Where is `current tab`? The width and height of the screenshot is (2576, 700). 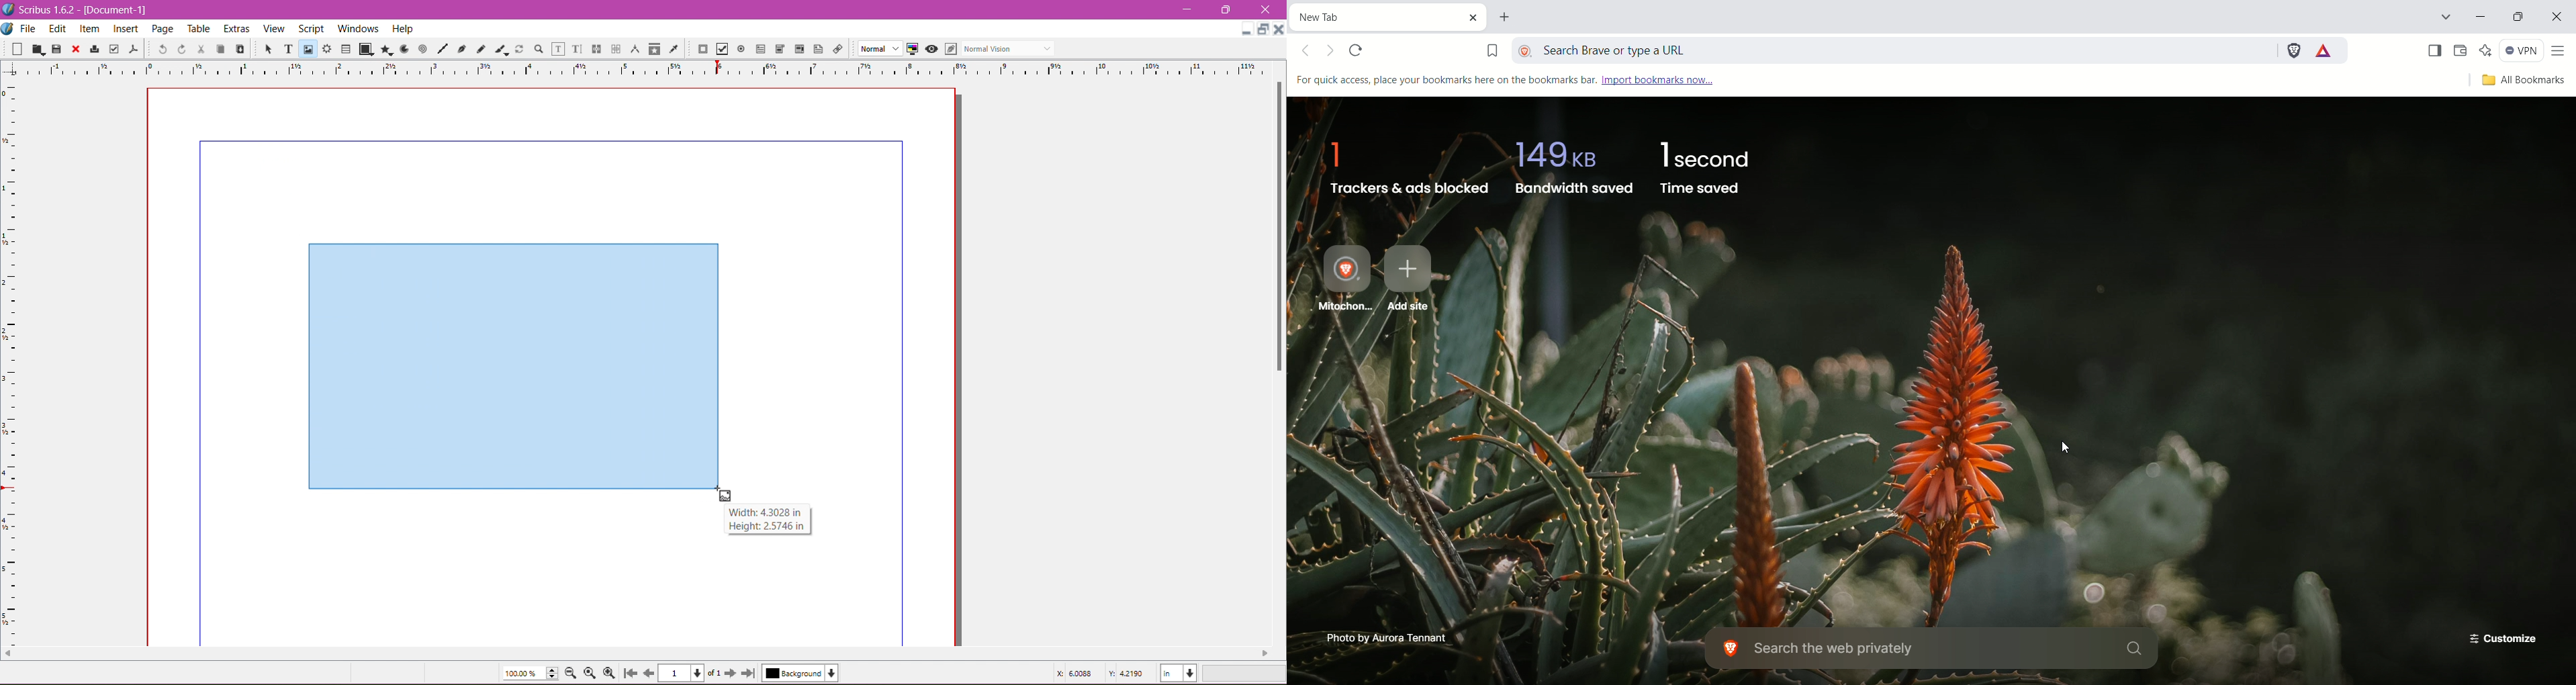
current tab is located at coordinates (1377, 15).